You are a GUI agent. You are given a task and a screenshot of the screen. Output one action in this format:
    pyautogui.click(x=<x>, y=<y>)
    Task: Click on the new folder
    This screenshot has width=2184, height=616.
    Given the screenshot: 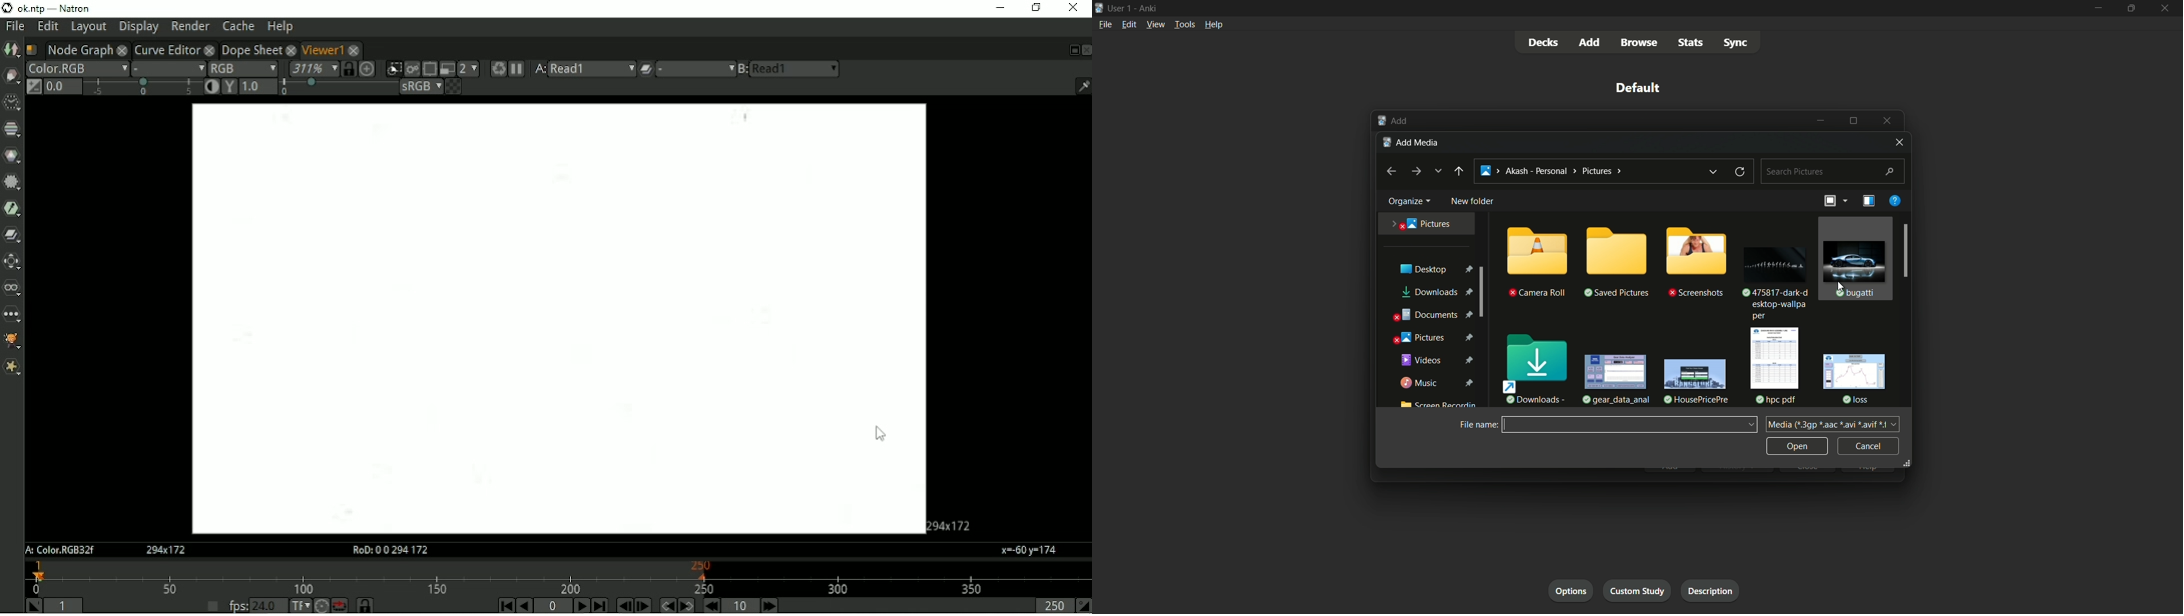 What is the action you would take?
    pyautogui.click(x=1473, y=202)
    